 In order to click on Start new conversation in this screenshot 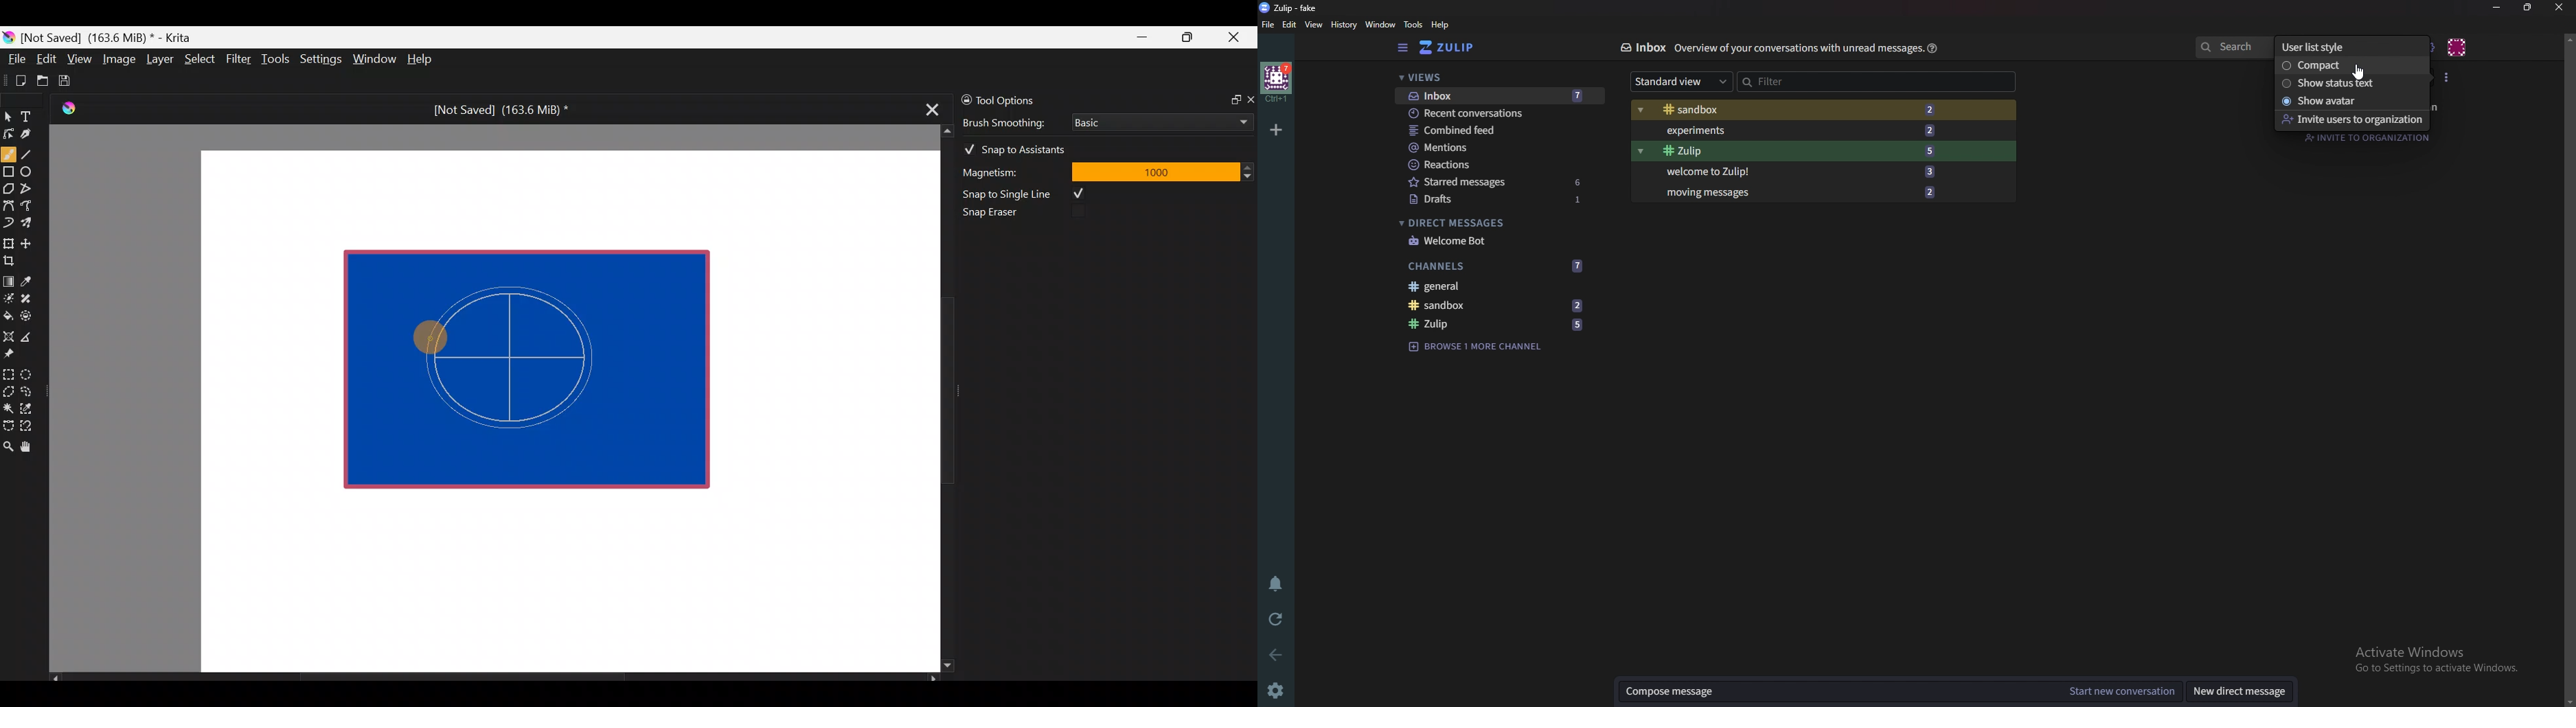, I will do `click(2120, 693)`.